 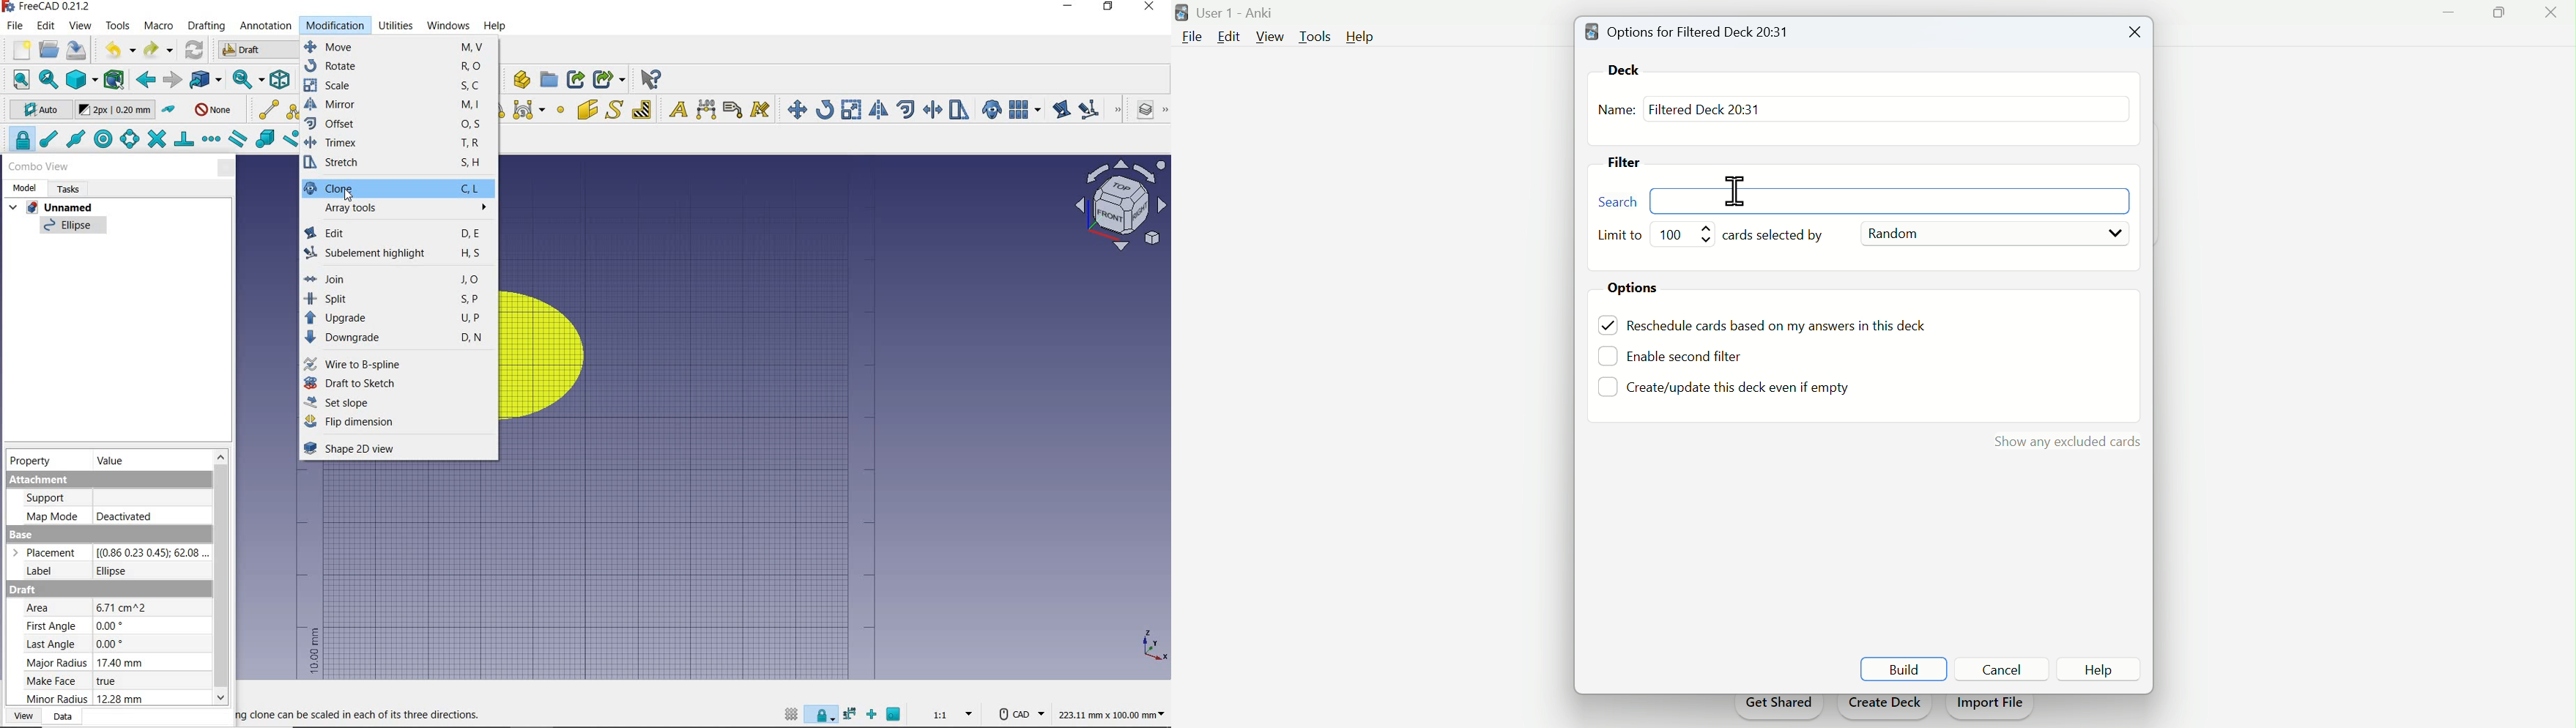 I want to click on snap ortho, so click(x=872, y=714).